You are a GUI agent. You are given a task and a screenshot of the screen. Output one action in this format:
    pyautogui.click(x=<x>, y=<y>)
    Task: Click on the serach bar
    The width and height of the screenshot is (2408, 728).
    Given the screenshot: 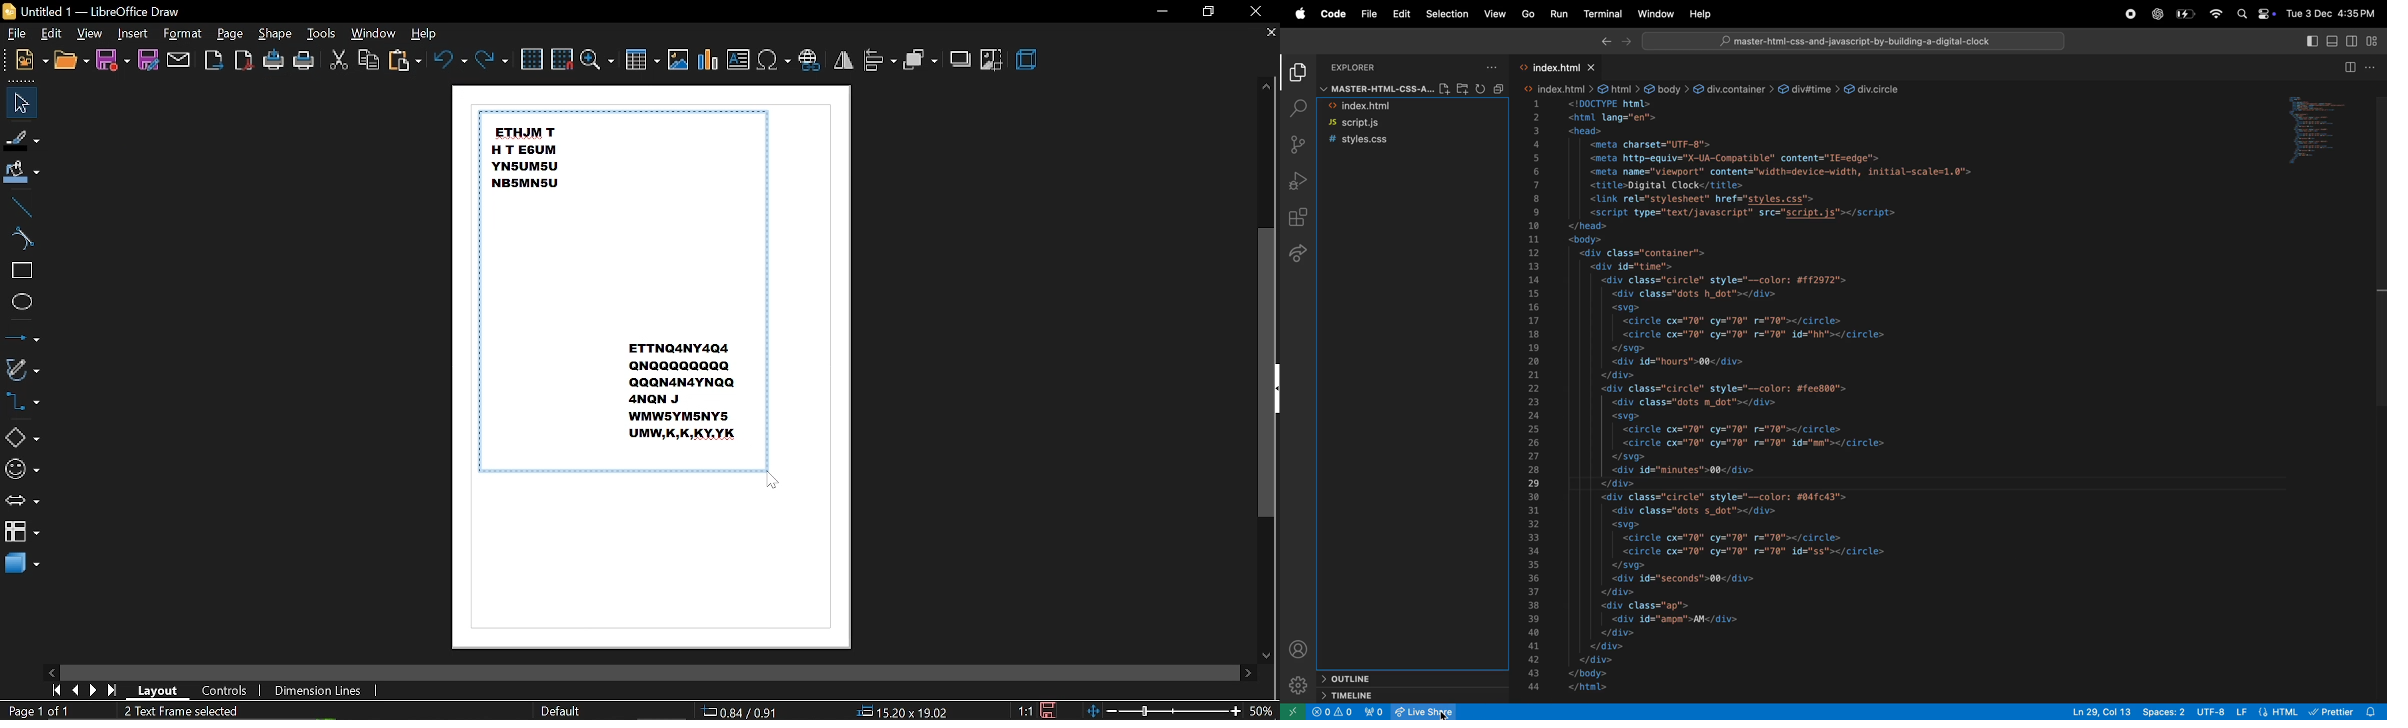 What is the action you would take?
    pyautogui.click(x=1855, y=42)
    